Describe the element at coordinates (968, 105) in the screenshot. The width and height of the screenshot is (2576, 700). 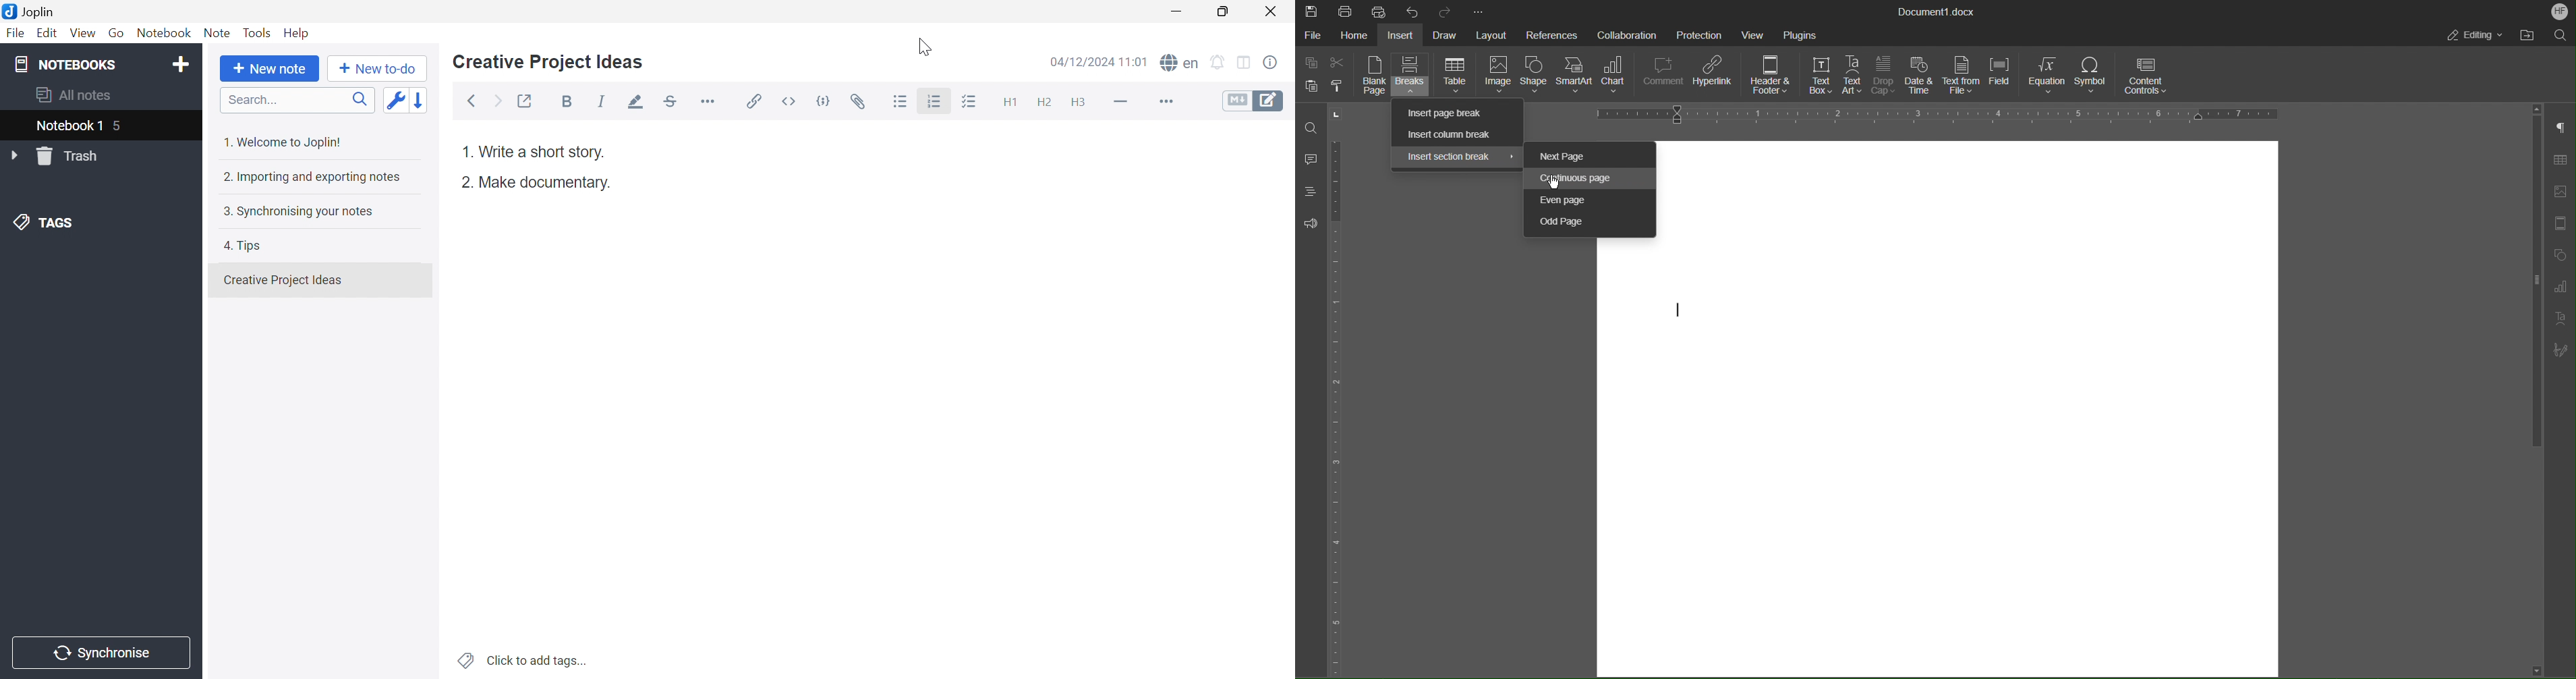
I see `Checkbox list` at that location.